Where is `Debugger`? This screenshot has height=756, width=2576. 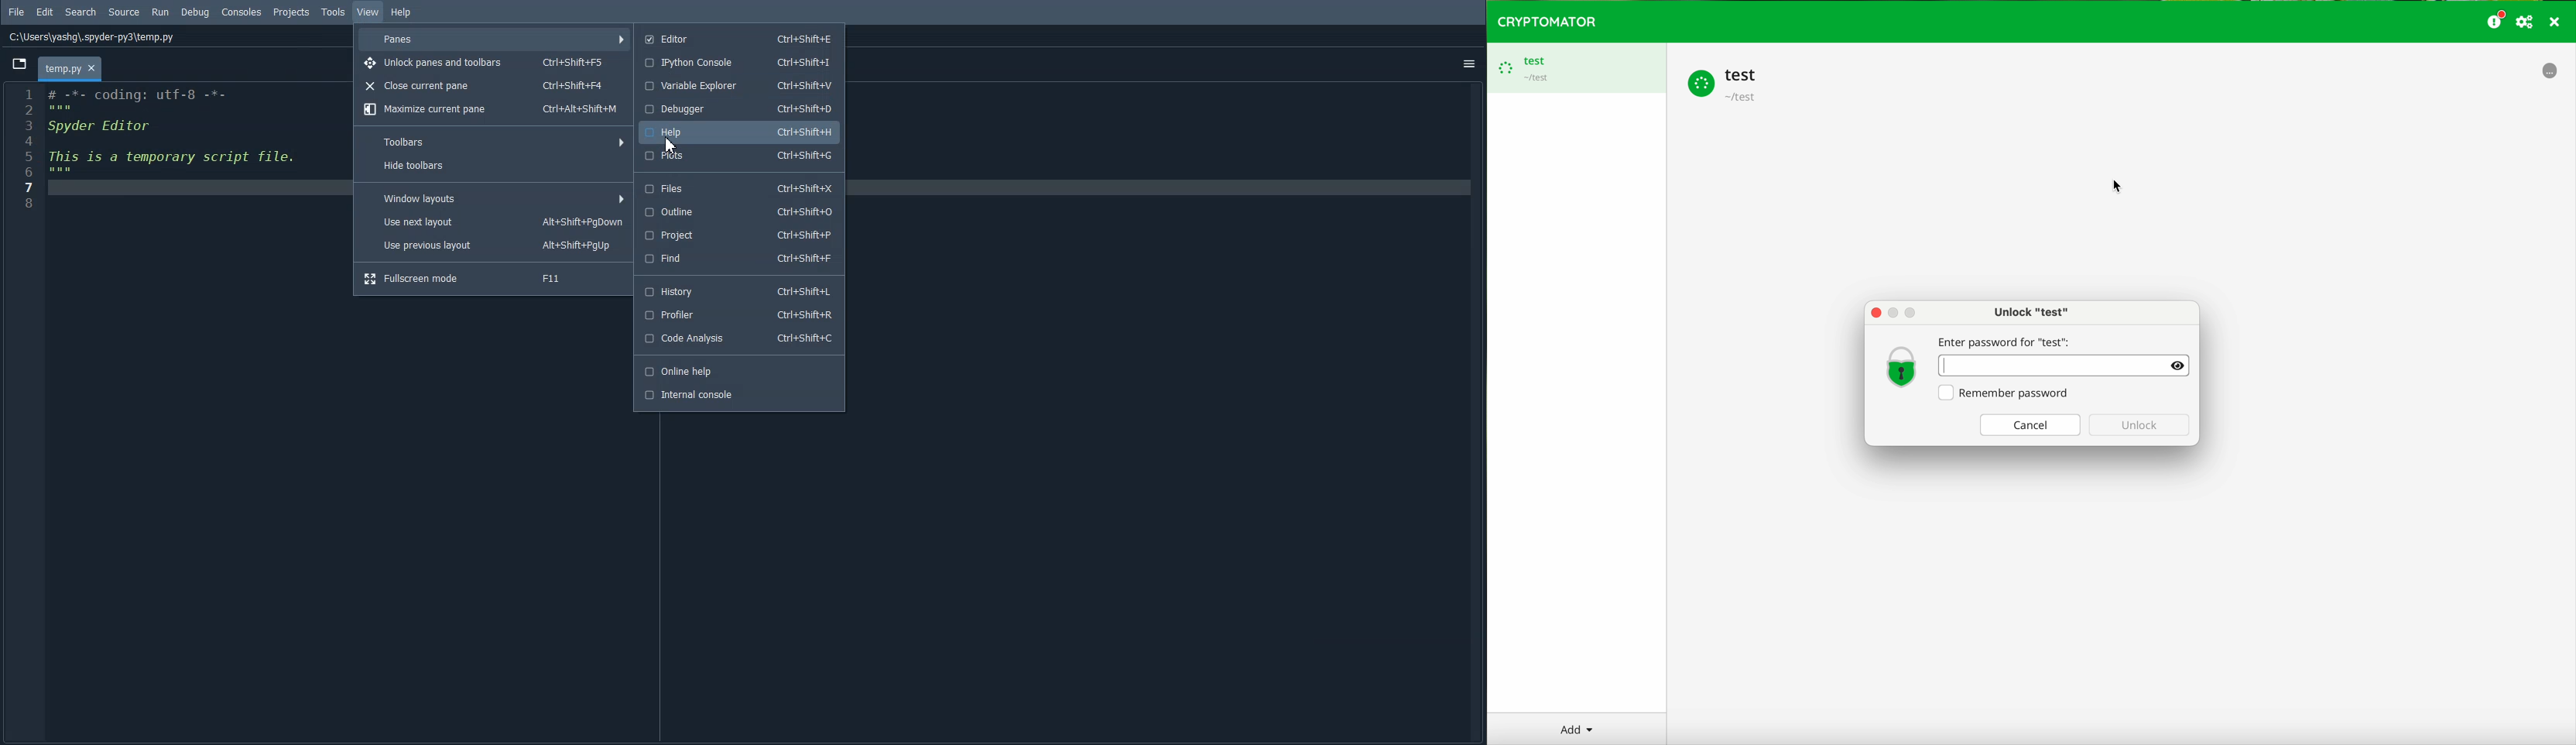 Debugger is located at coordinates (739, 110).